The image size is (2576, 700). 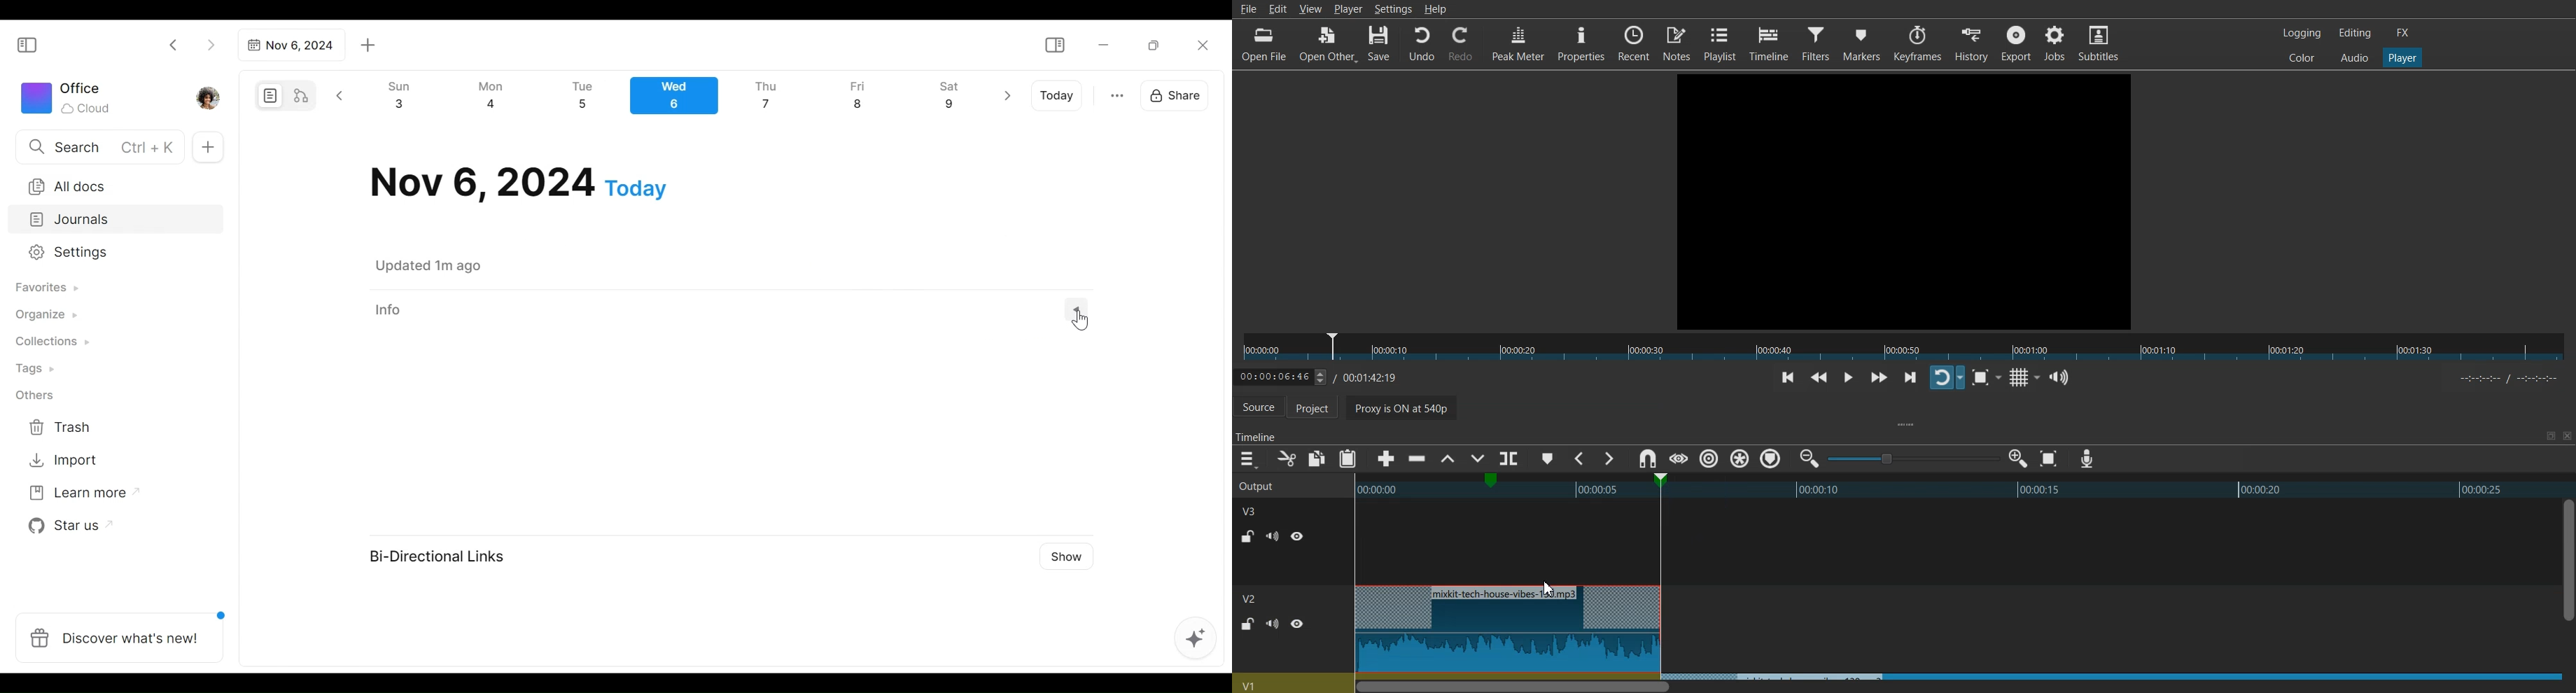 What do you see at coordinates (45, 316) in the screenshot?
I see `Organize` at bounding box center [45, 316].